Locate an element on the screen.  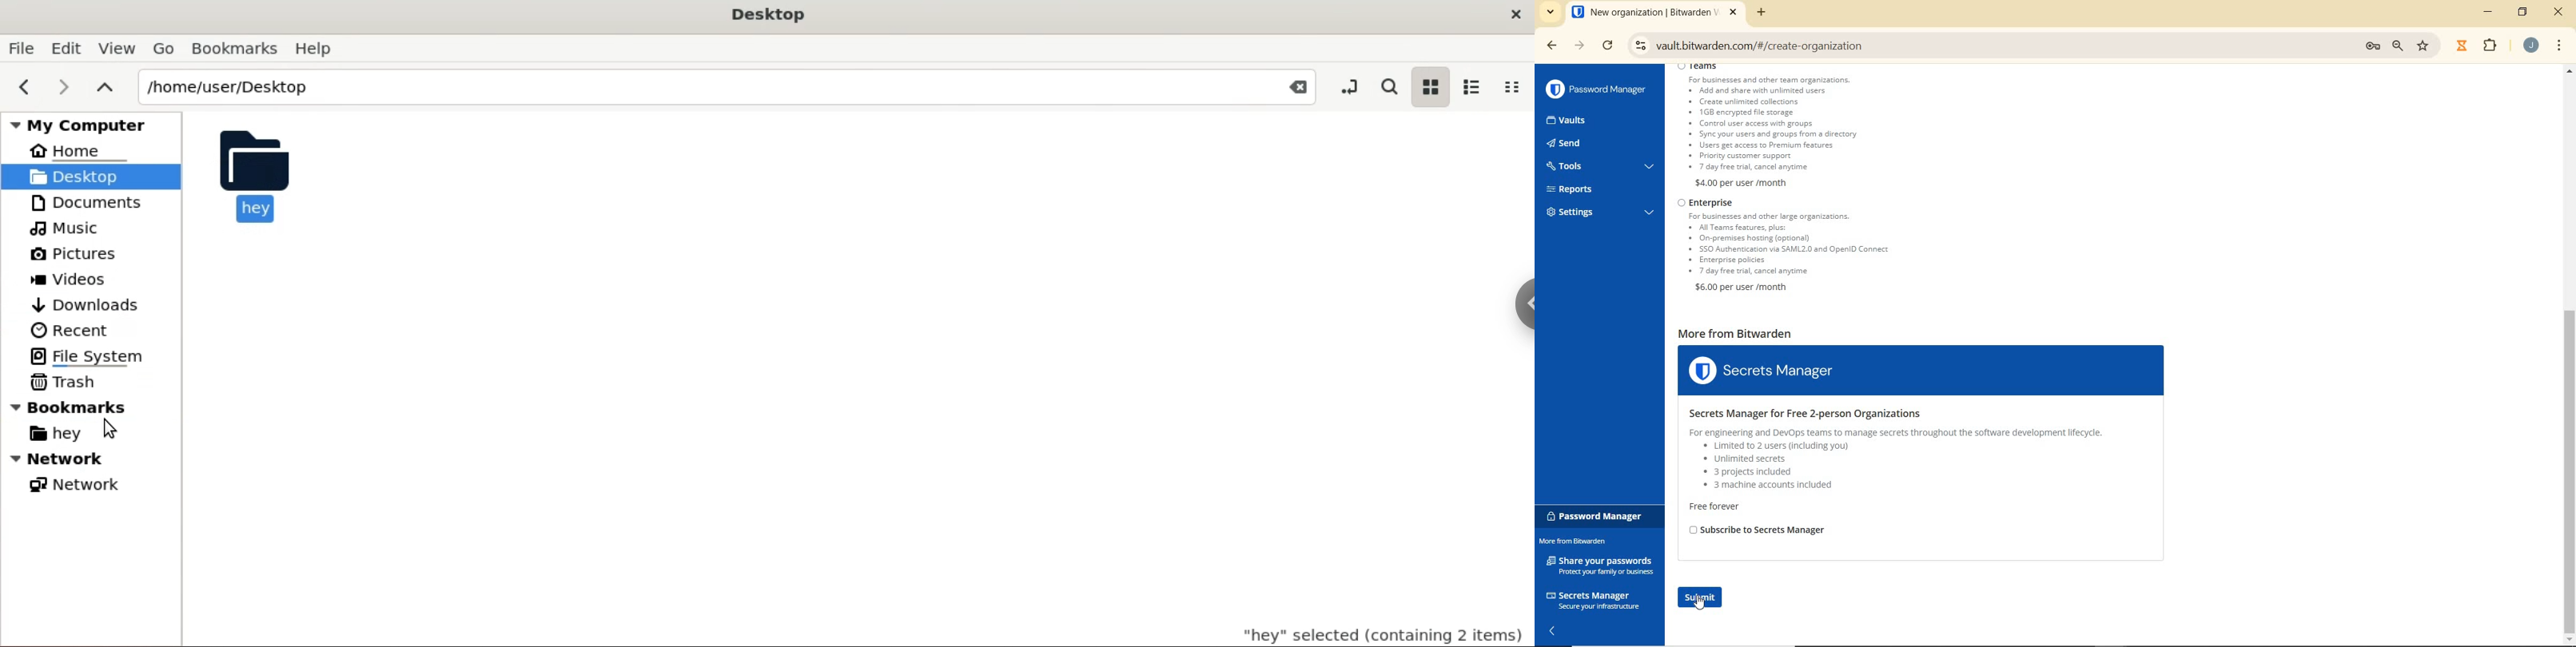
zoom is located at coordinates (2400, 46).